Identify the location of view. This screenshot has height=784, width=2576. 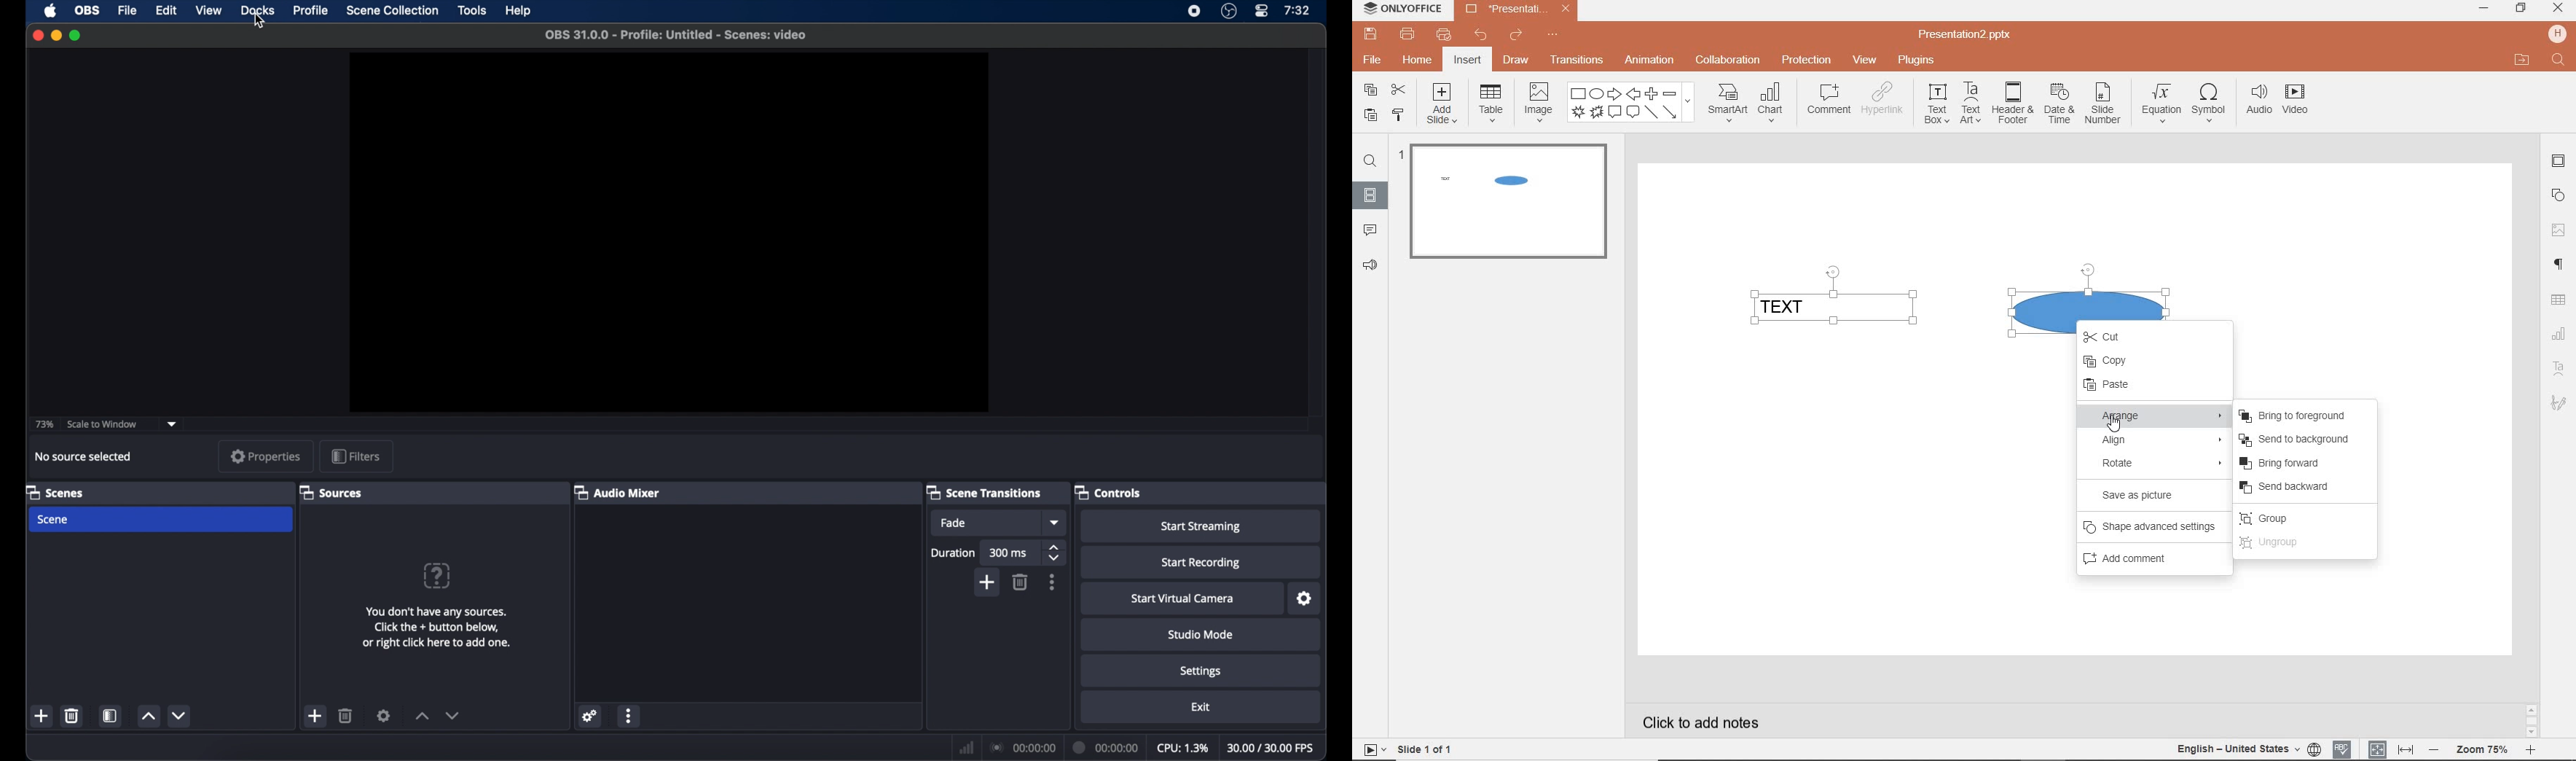
(1862, 61).